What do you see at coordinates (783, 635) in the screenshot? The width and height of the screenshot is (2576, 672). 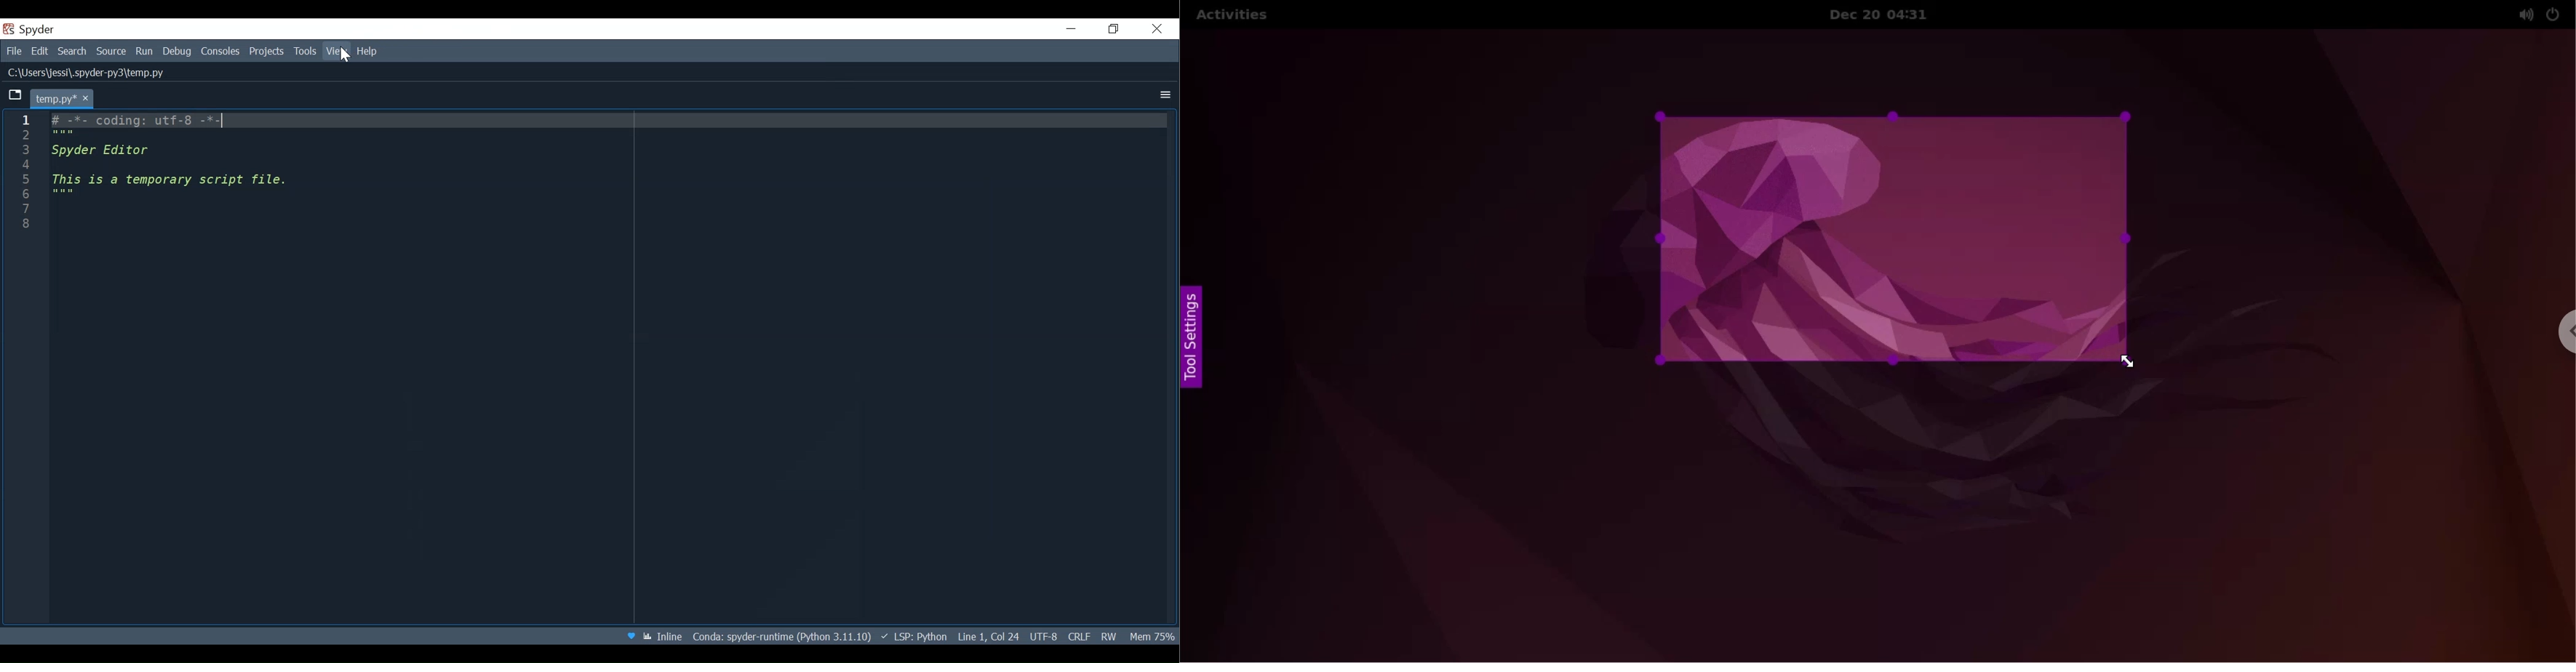 I see `File path` at bounding box center [783, 635].